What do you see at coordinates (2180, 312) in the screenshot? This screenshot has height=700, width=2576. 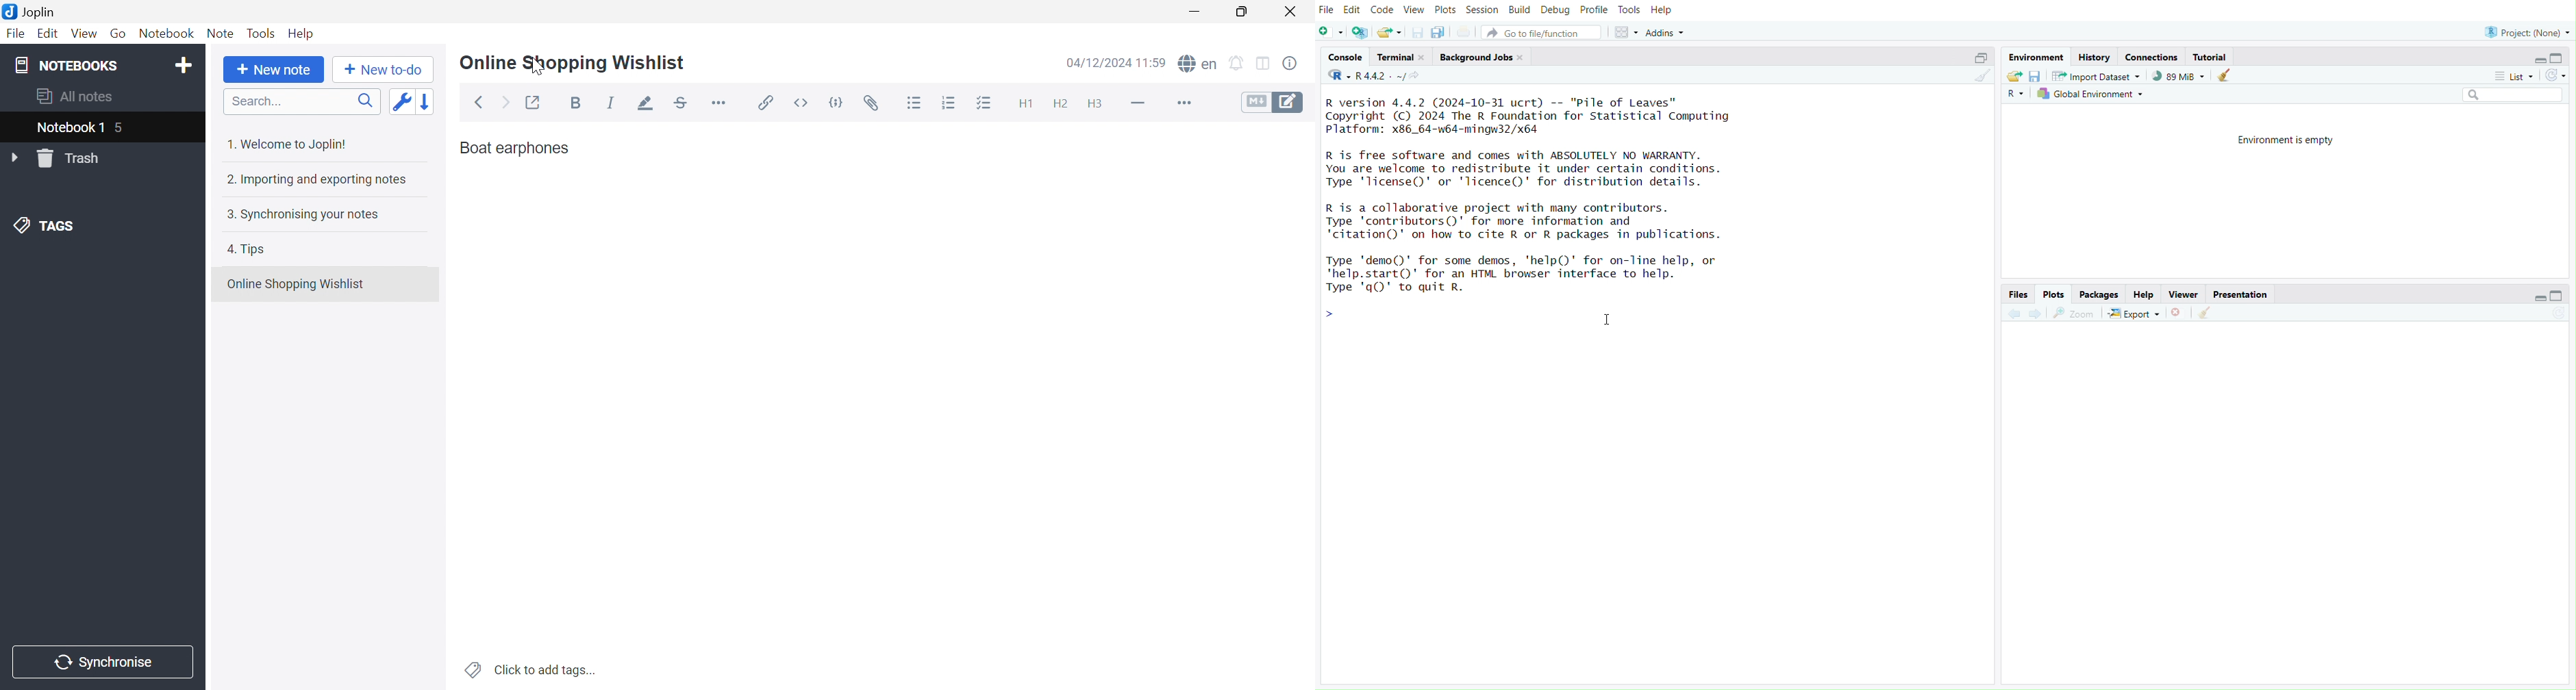 I see `Close` at bounding box center [2180, 312].